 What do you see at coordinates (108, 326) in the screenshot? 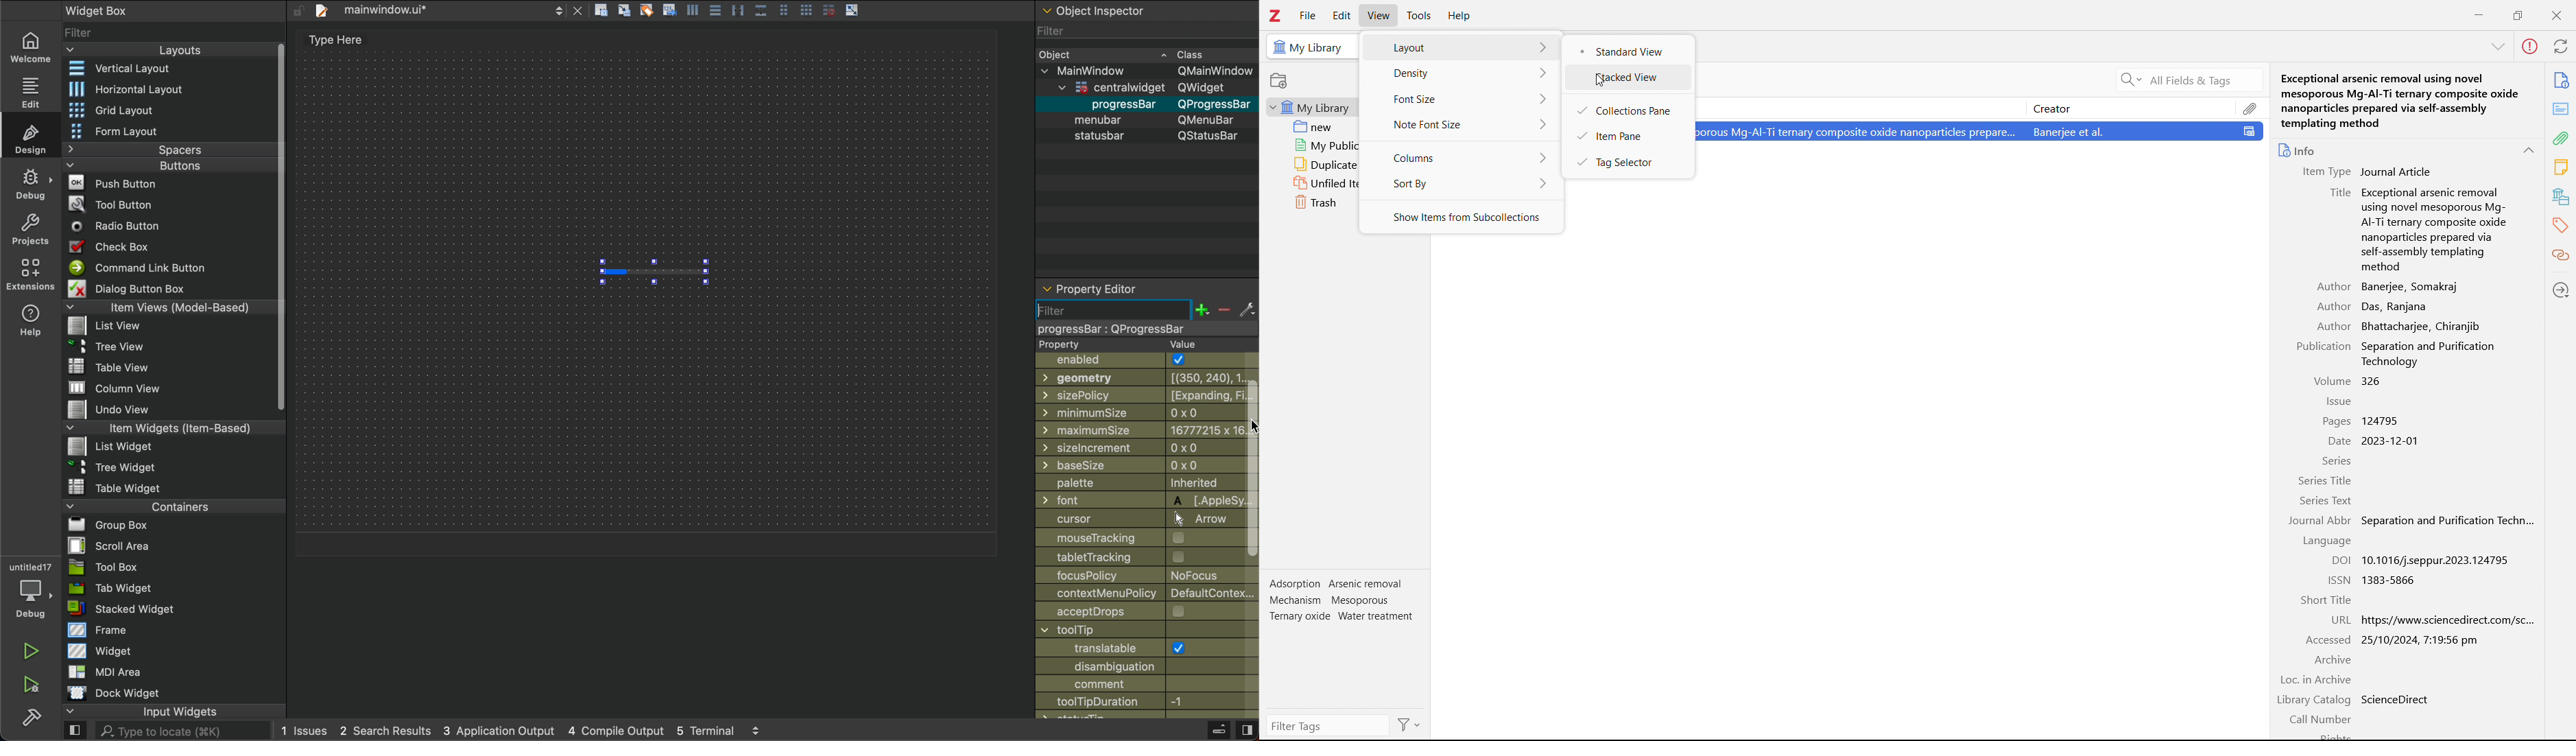
I see `File` at bounding box center [108, 326].